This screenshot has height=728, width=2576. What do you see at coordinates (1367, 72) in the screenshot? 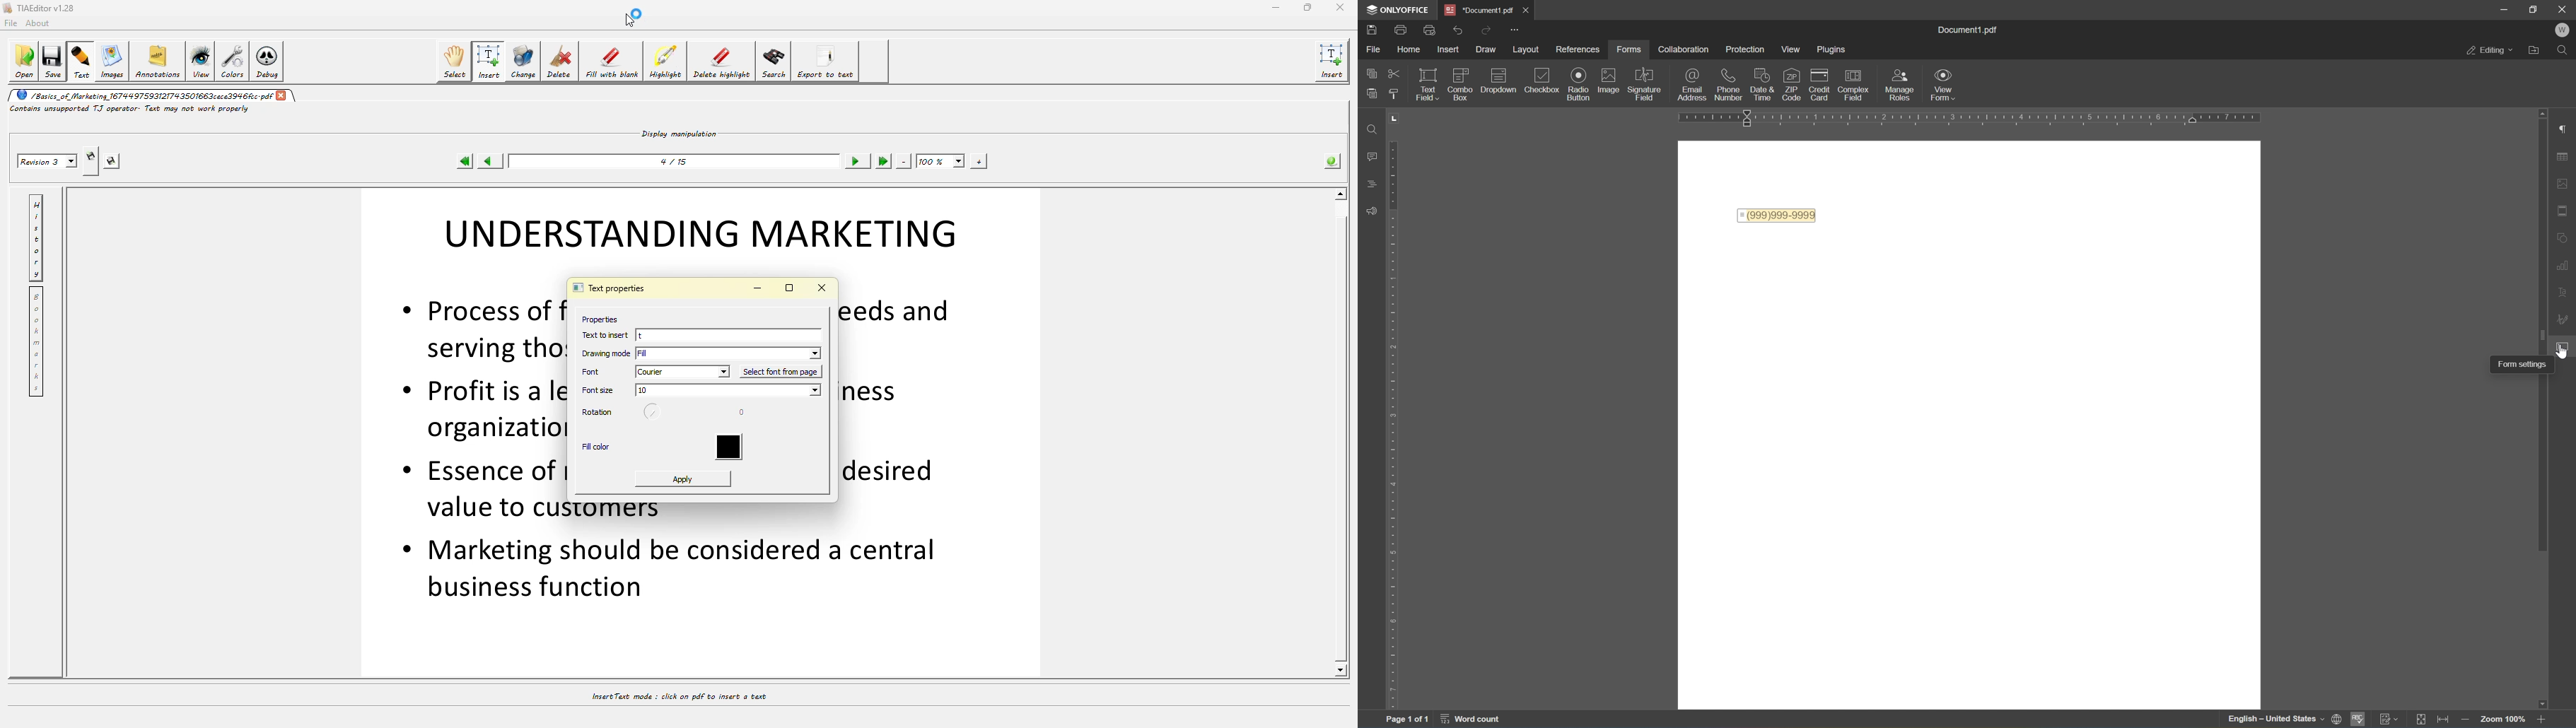
I see `copy` at bounding box center [1367, 72].